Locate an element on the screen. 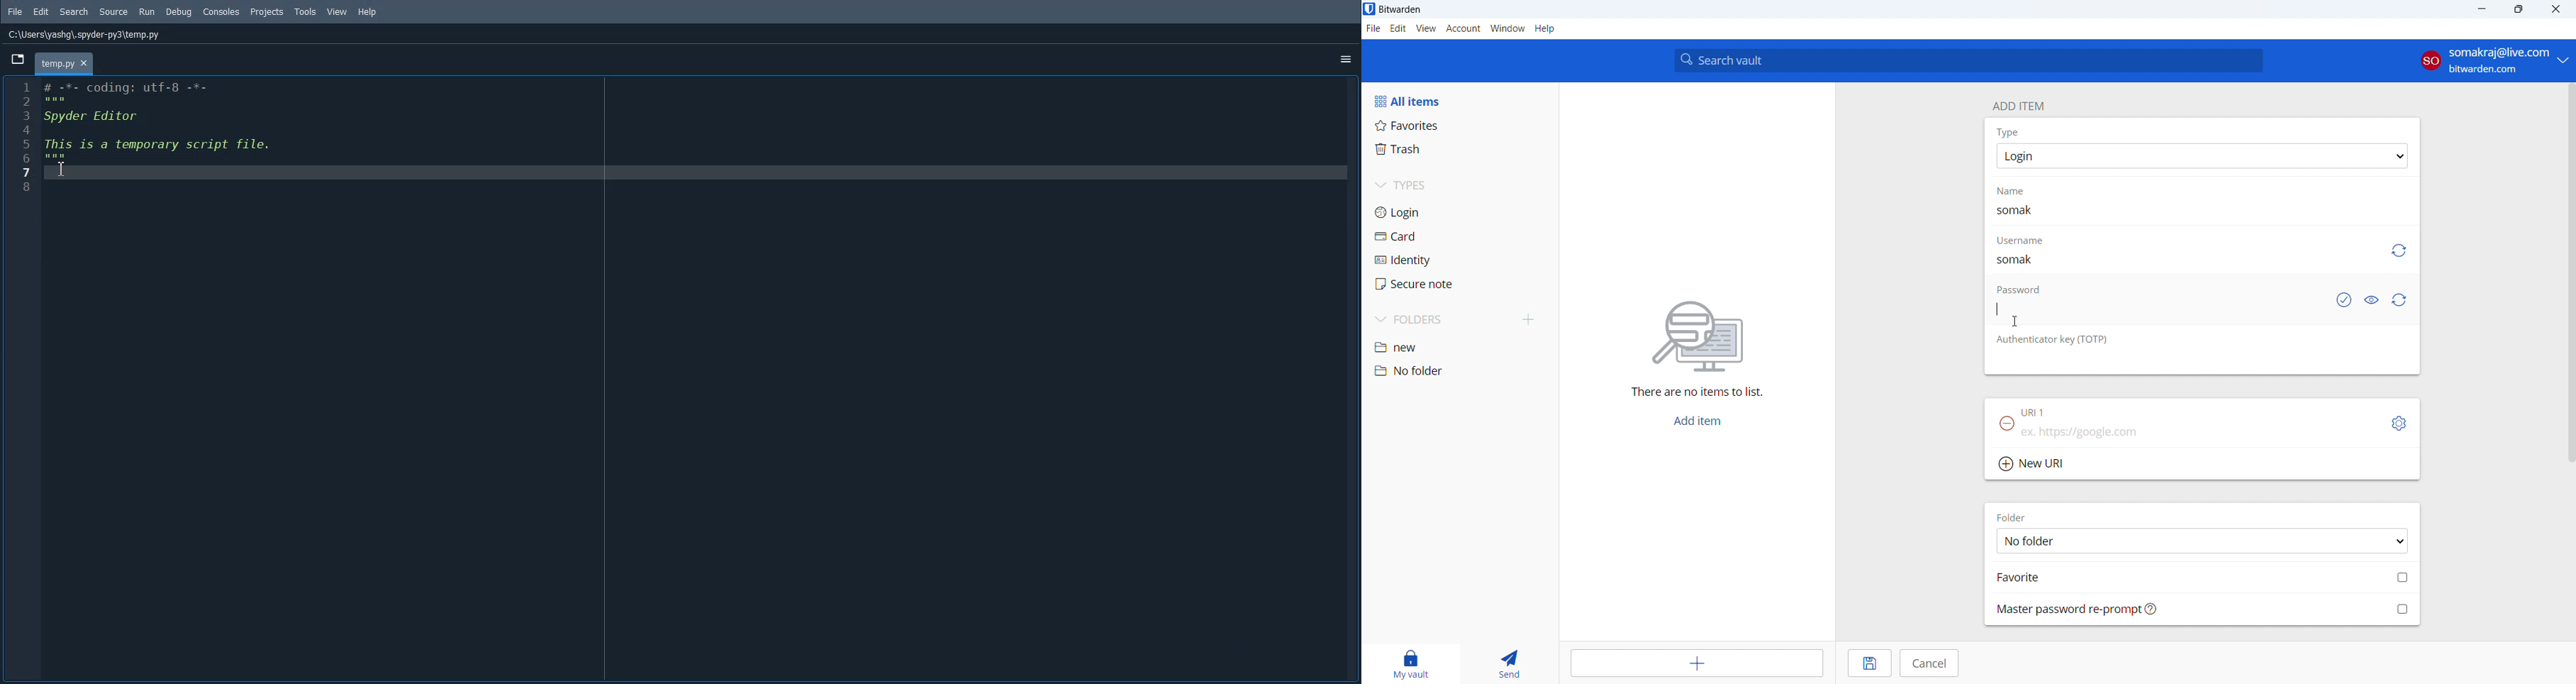  Source is located at coordinates (116, 12).